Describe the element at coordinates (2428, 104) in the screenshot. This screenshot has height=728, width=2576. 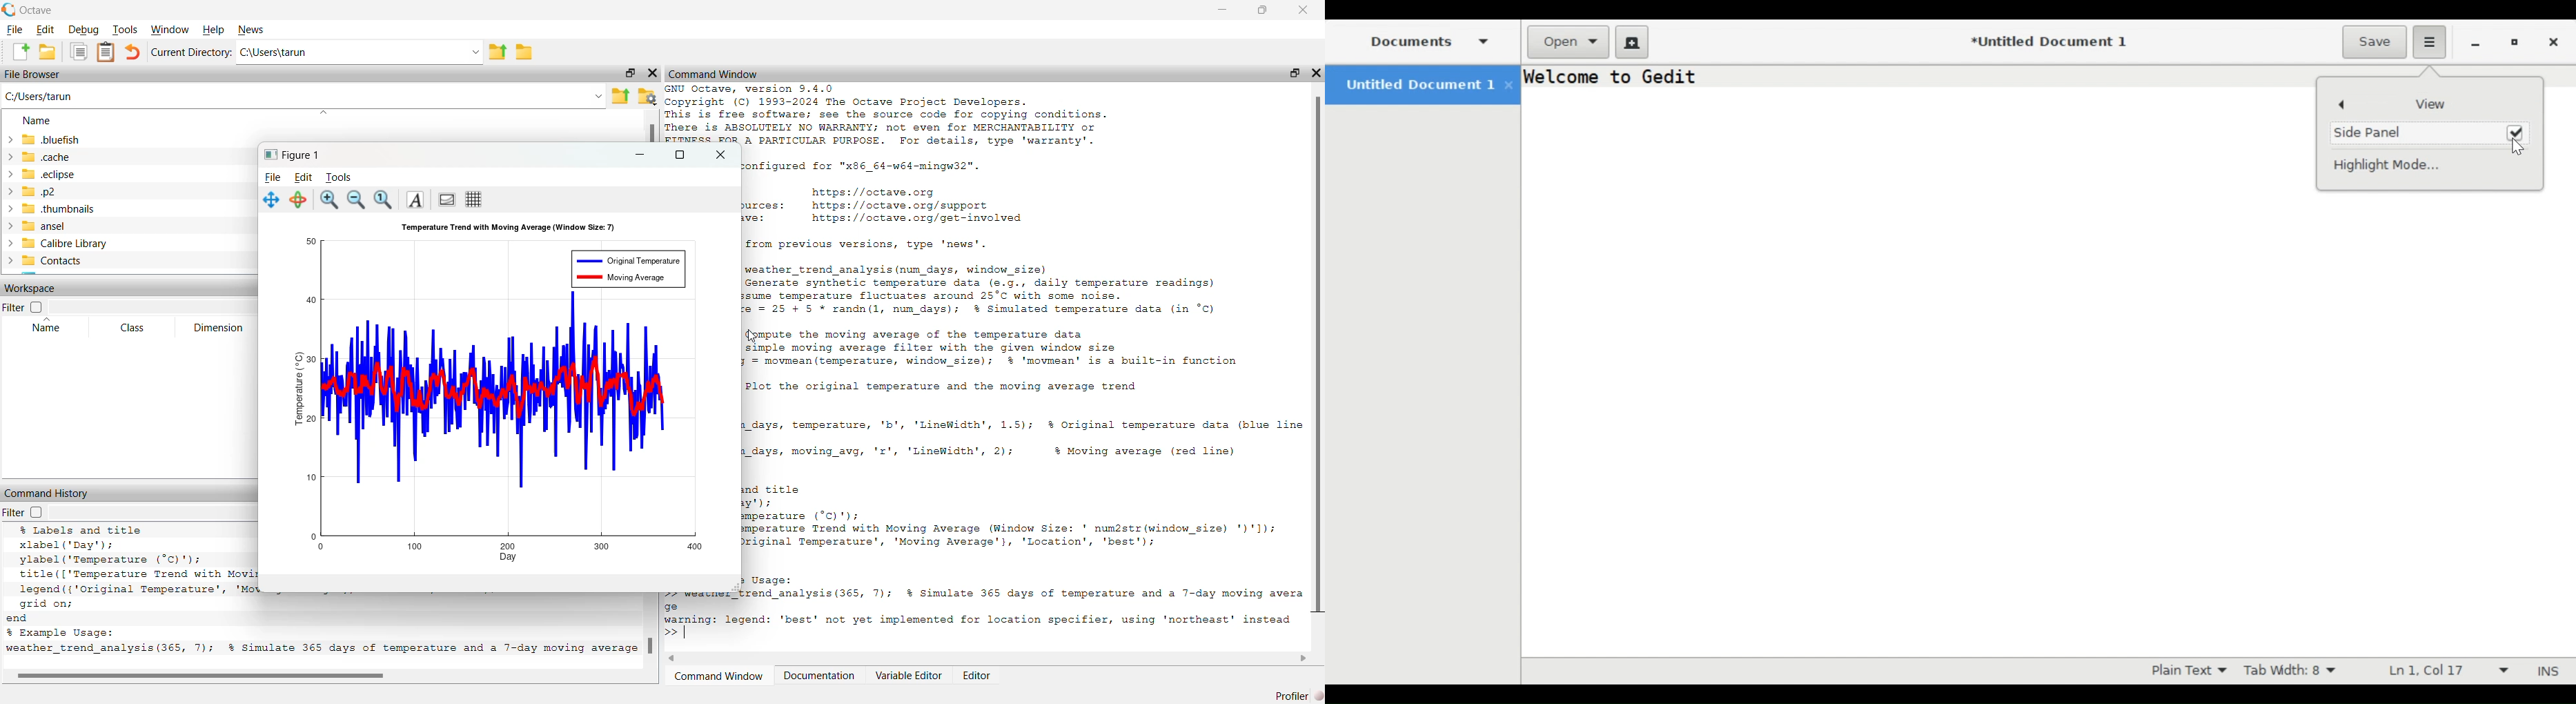
I see `View` at that location.